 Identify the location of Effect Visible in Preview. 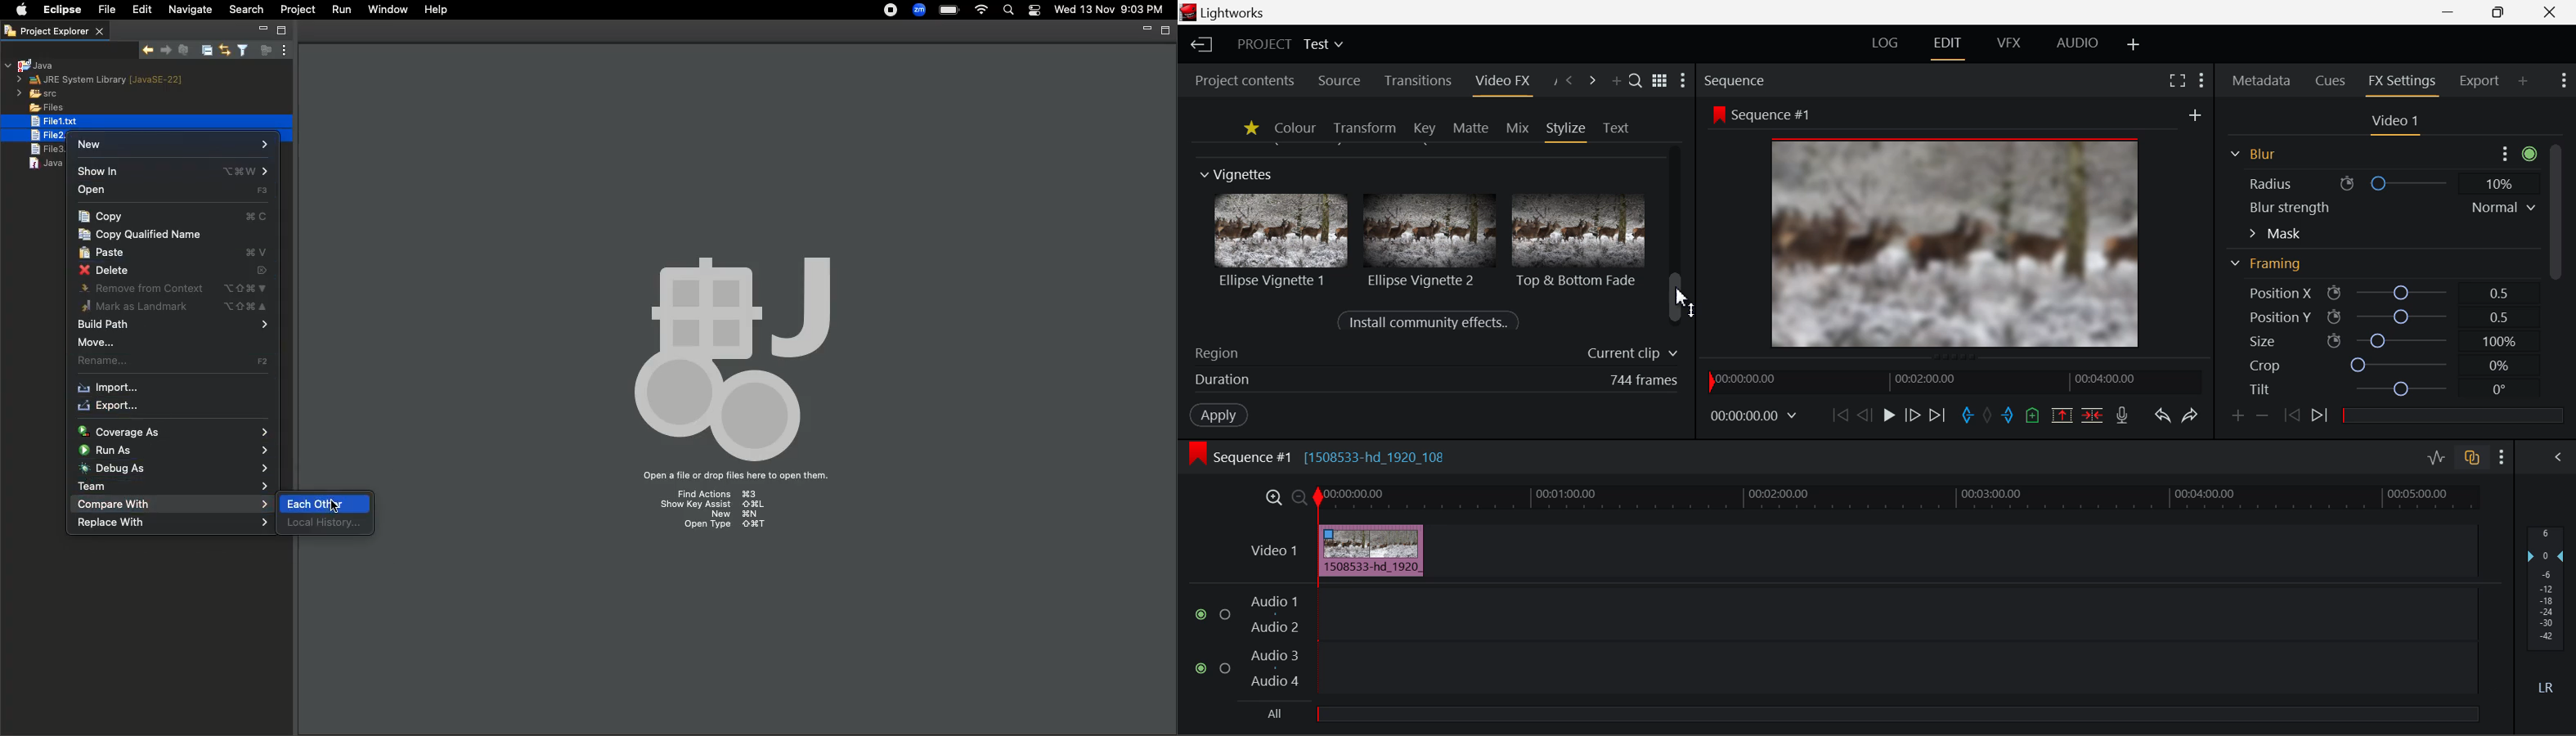
(1935, 227).